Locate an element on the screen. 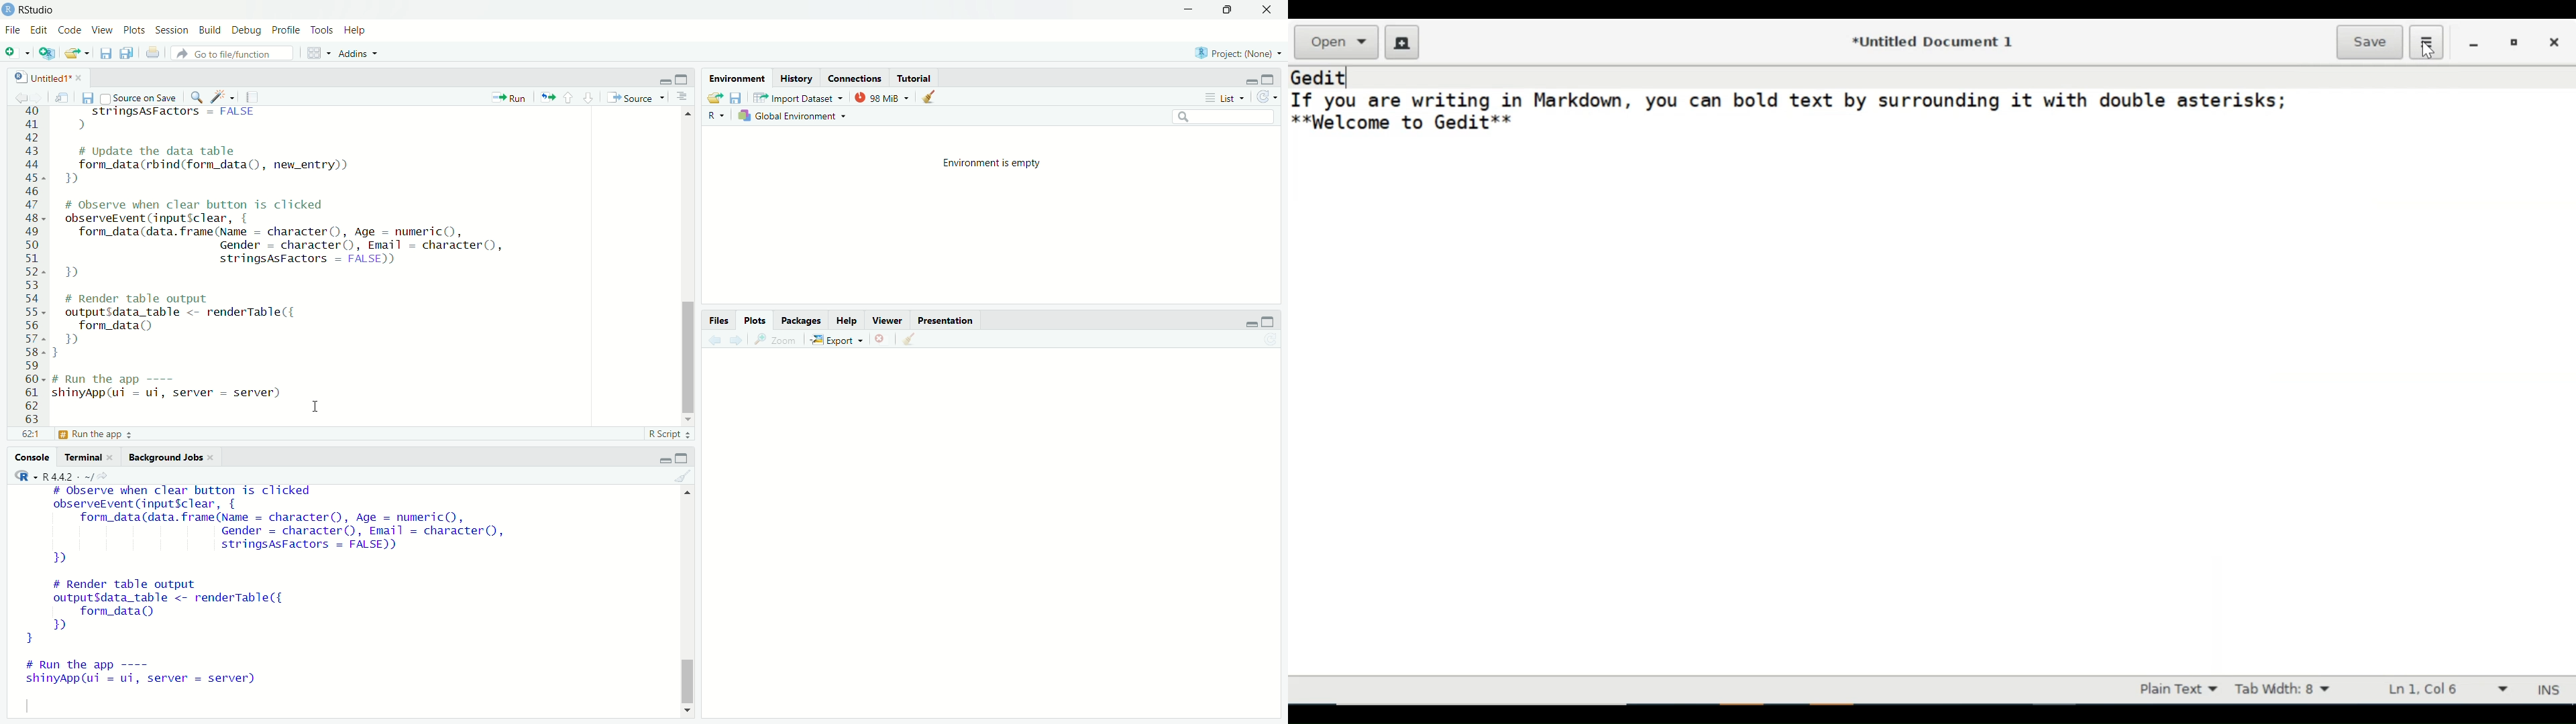 This screenshot has width=2576, height=728. close is located at coordinates (215, 458).